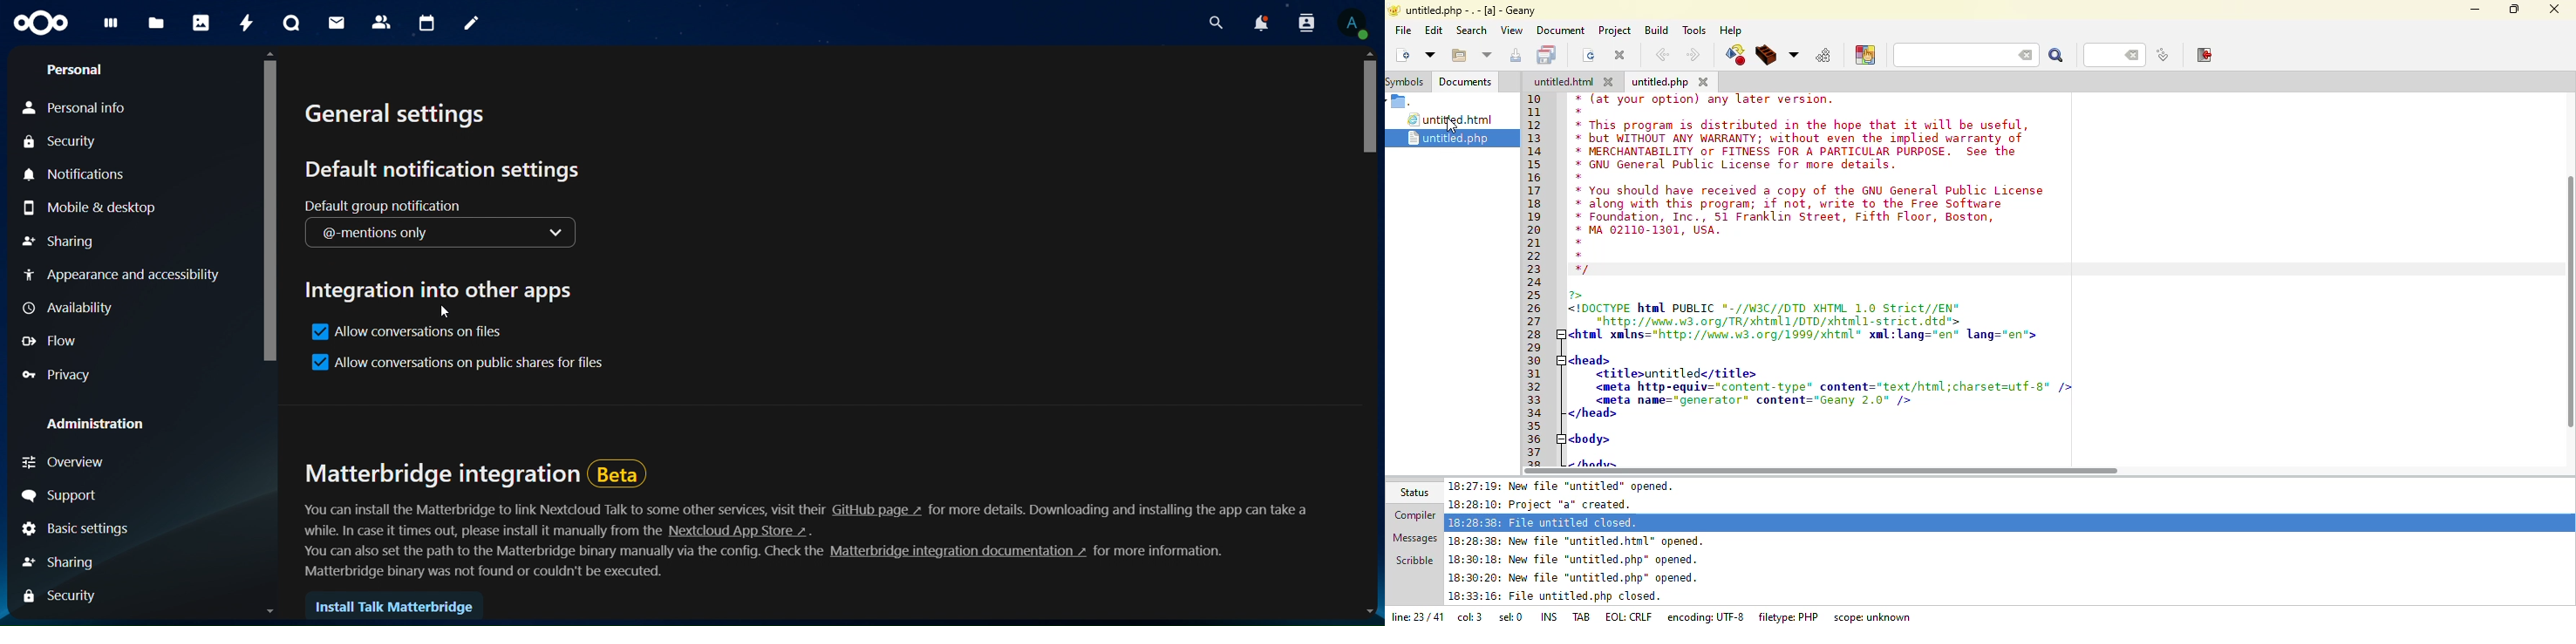 The image size is (2576, 644). I want to click on personal info, so click(79, 107).